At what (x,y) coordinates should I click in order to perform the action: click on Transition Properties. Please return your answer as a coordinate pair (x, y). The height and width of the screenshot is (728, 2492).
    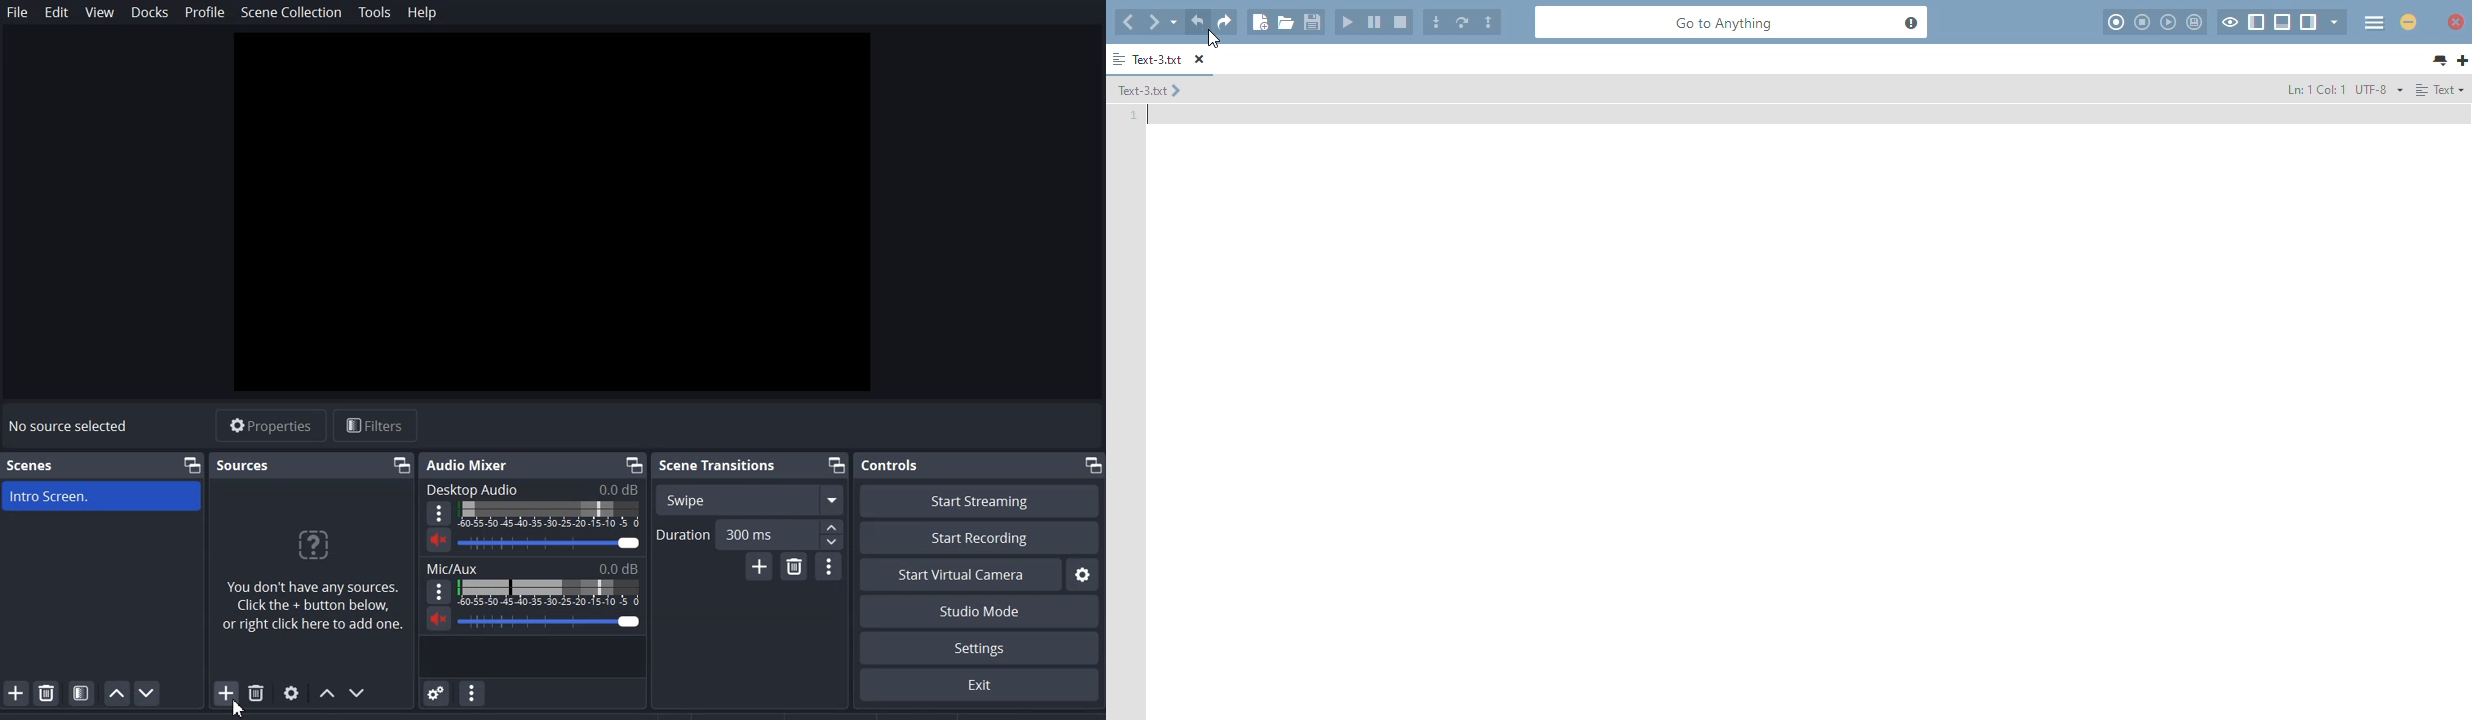
    Looking at the image, I should click on (830, 567).